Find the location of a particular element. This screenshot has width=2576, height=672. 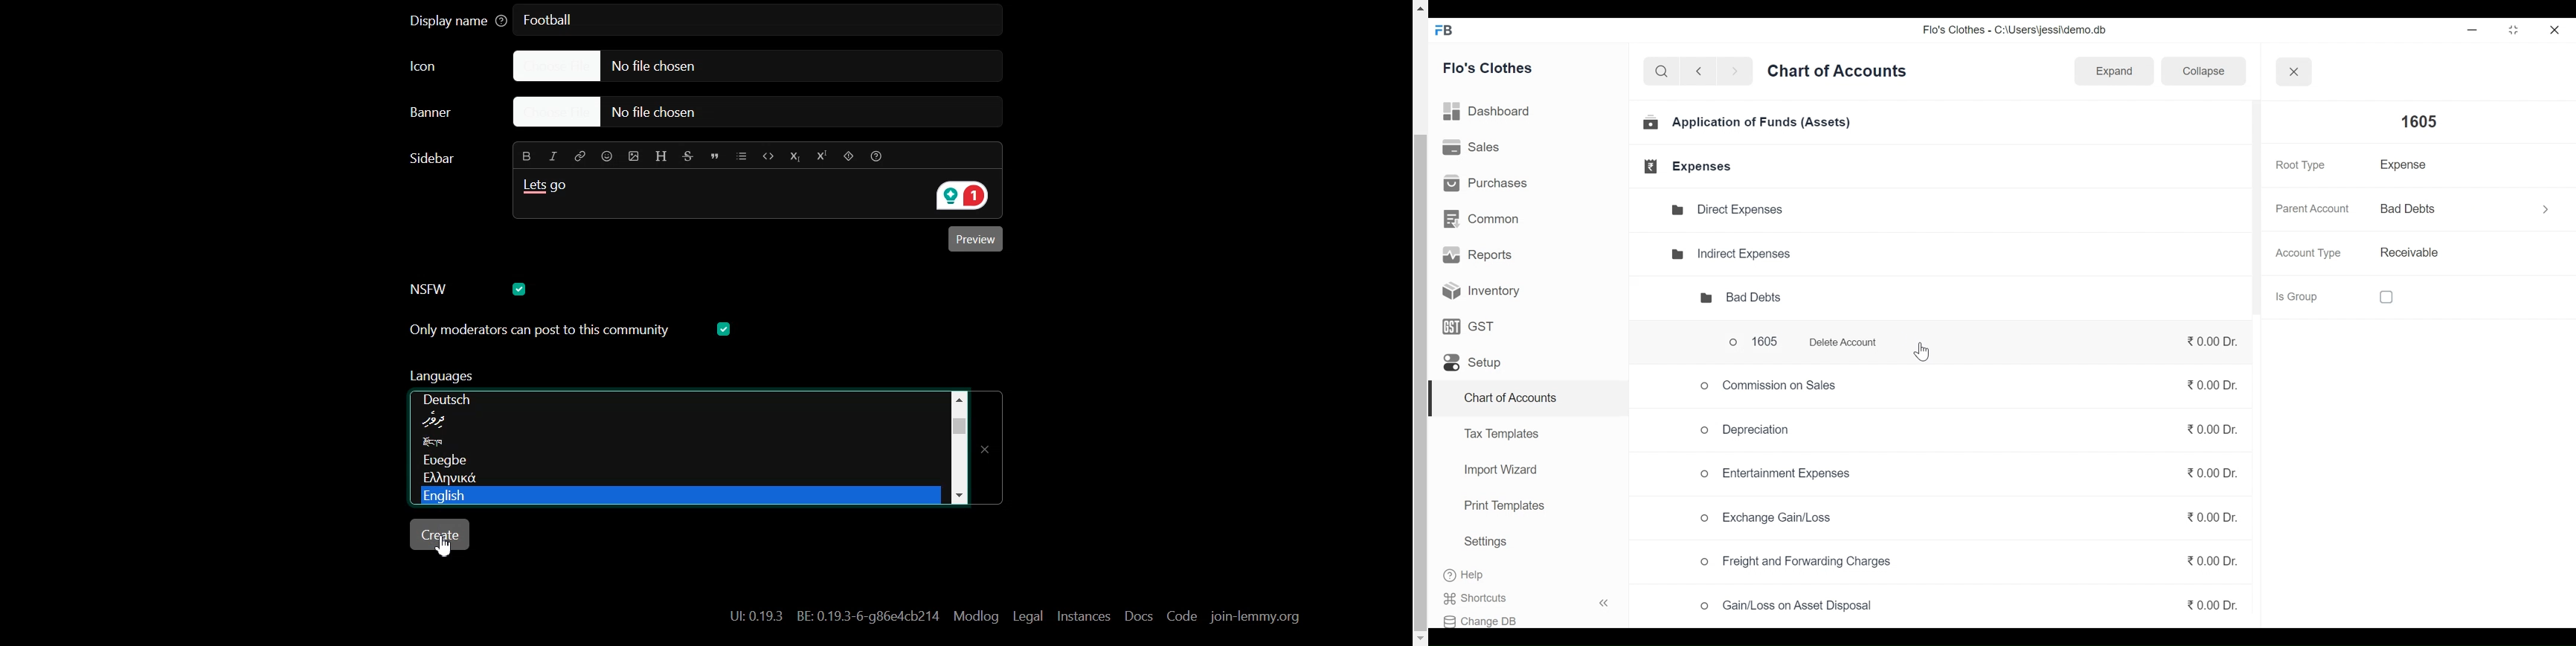

Icon  is located at coordinates (440, 67).